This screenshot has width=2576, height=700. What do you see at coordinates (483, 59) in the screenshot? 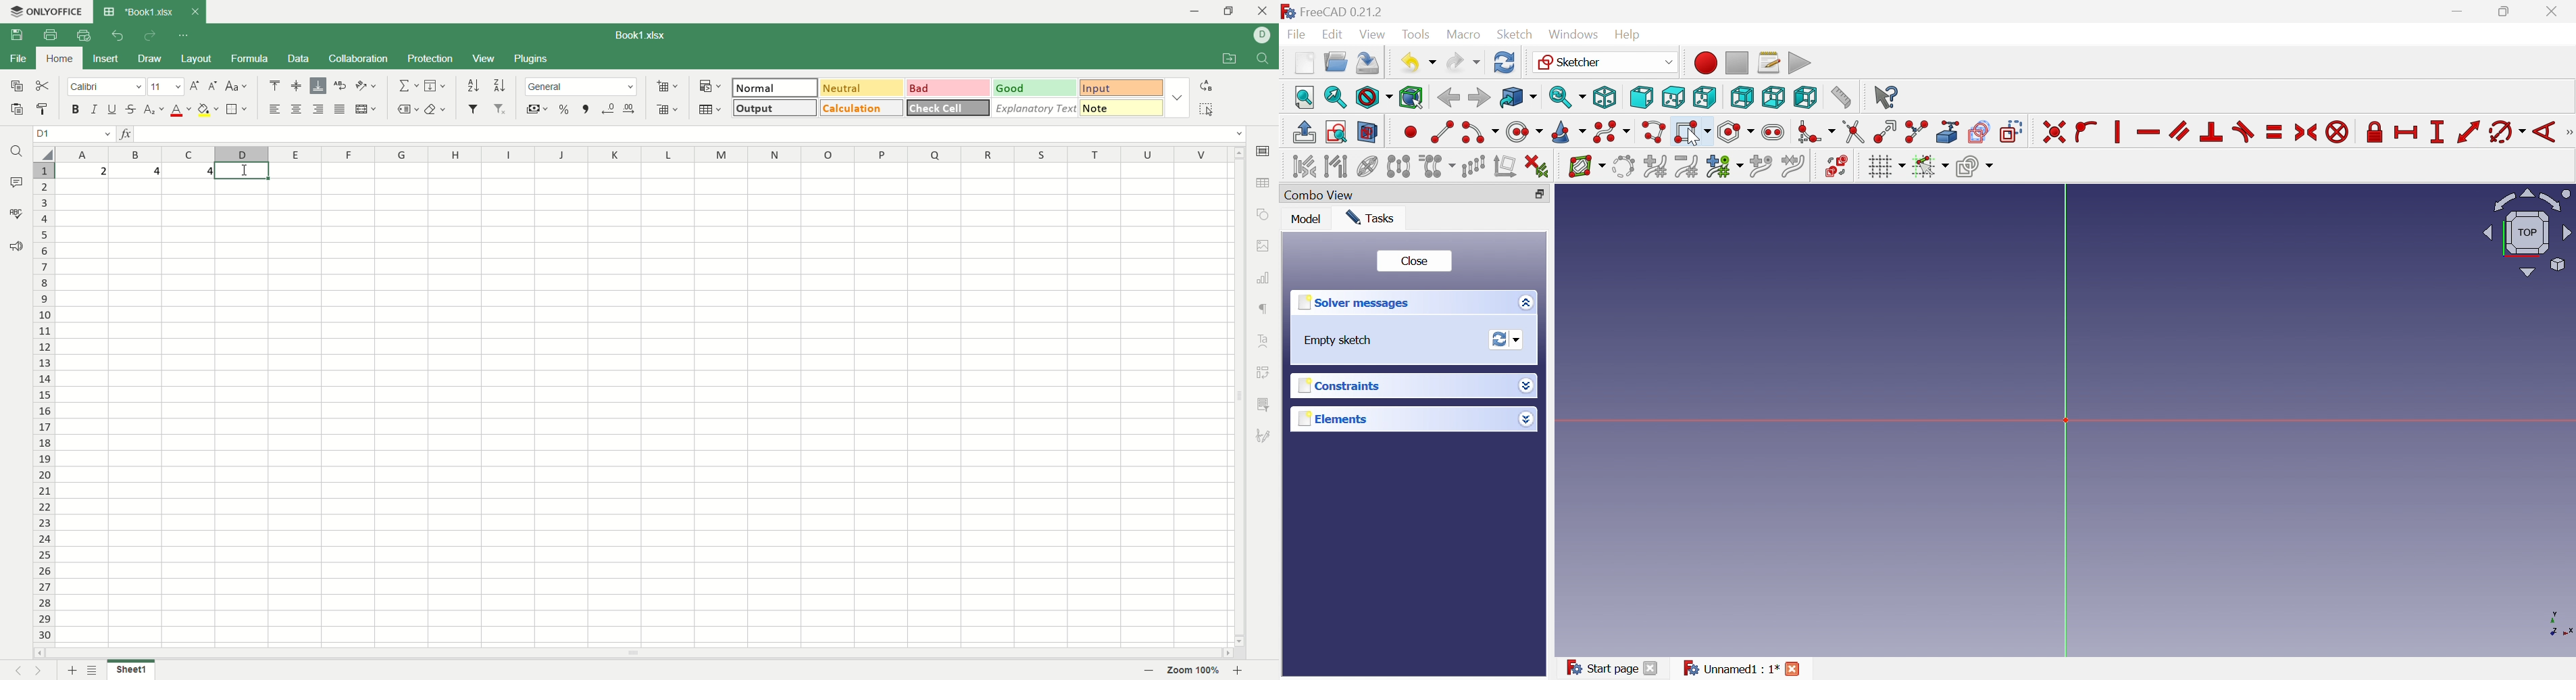
I see `view` at bounding box center [483, 59].